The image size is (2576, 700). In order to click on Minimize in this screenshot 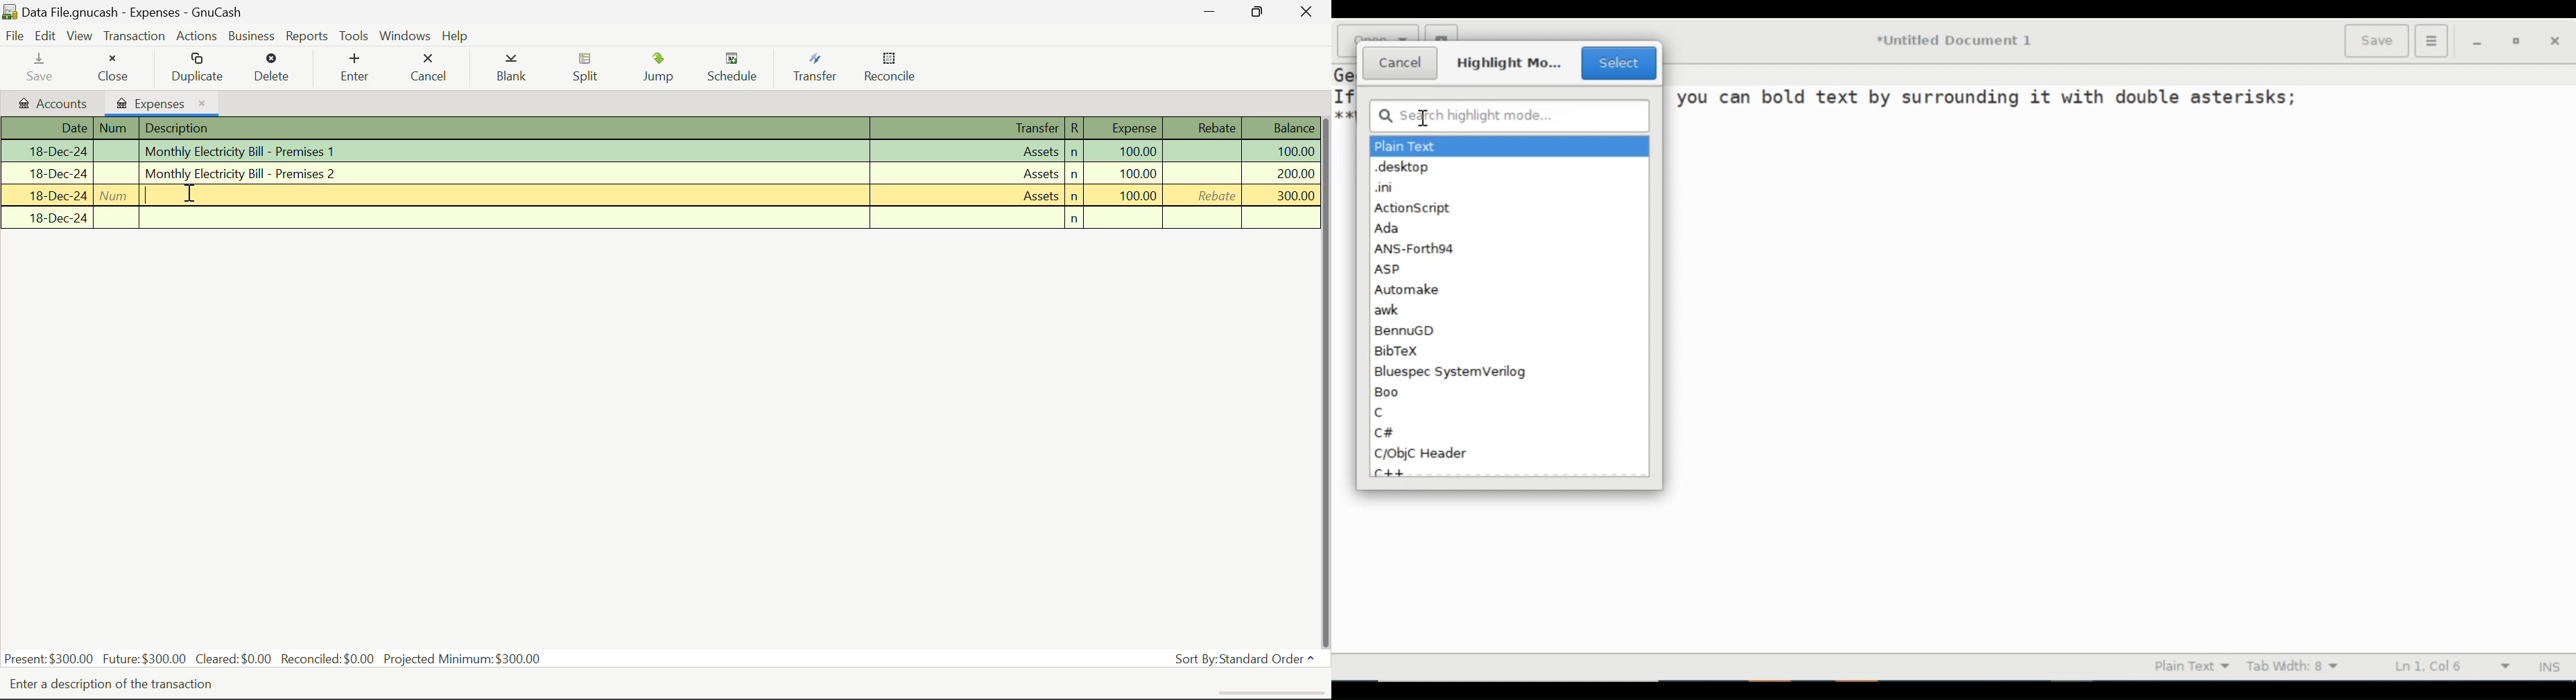, I will do `click(1259, 14)`.